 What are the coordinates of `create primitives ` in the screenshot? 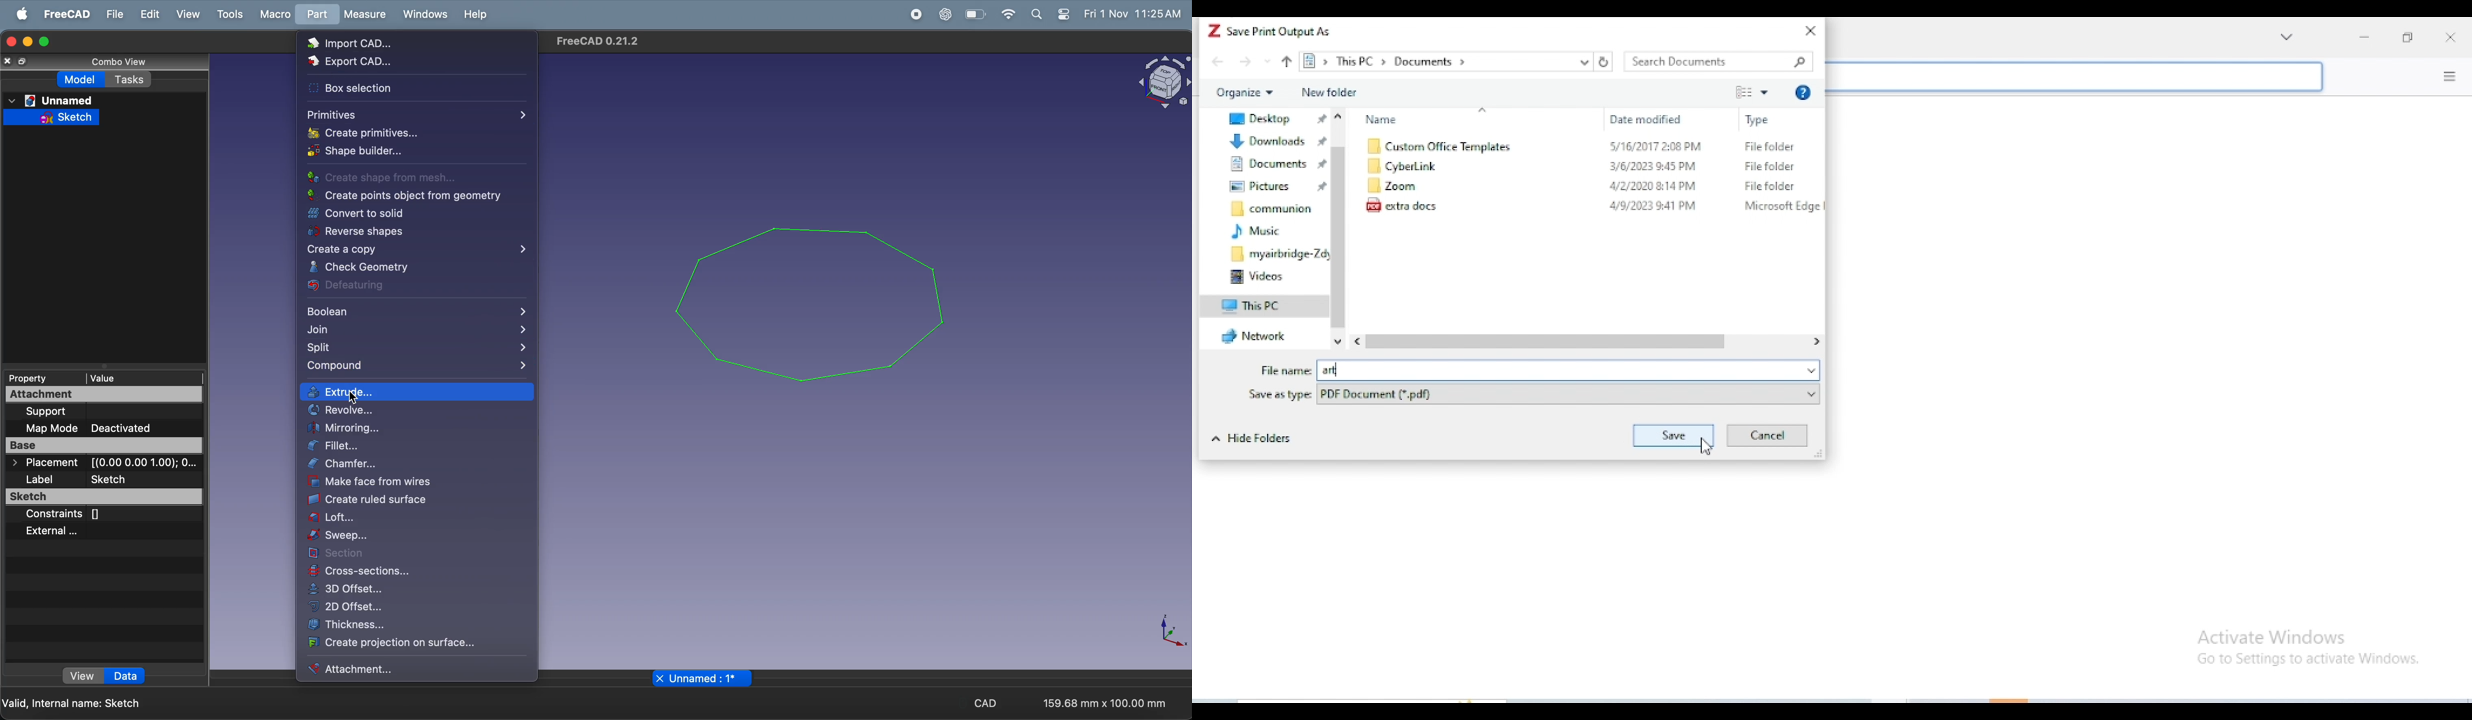 It's located at (394, 133).